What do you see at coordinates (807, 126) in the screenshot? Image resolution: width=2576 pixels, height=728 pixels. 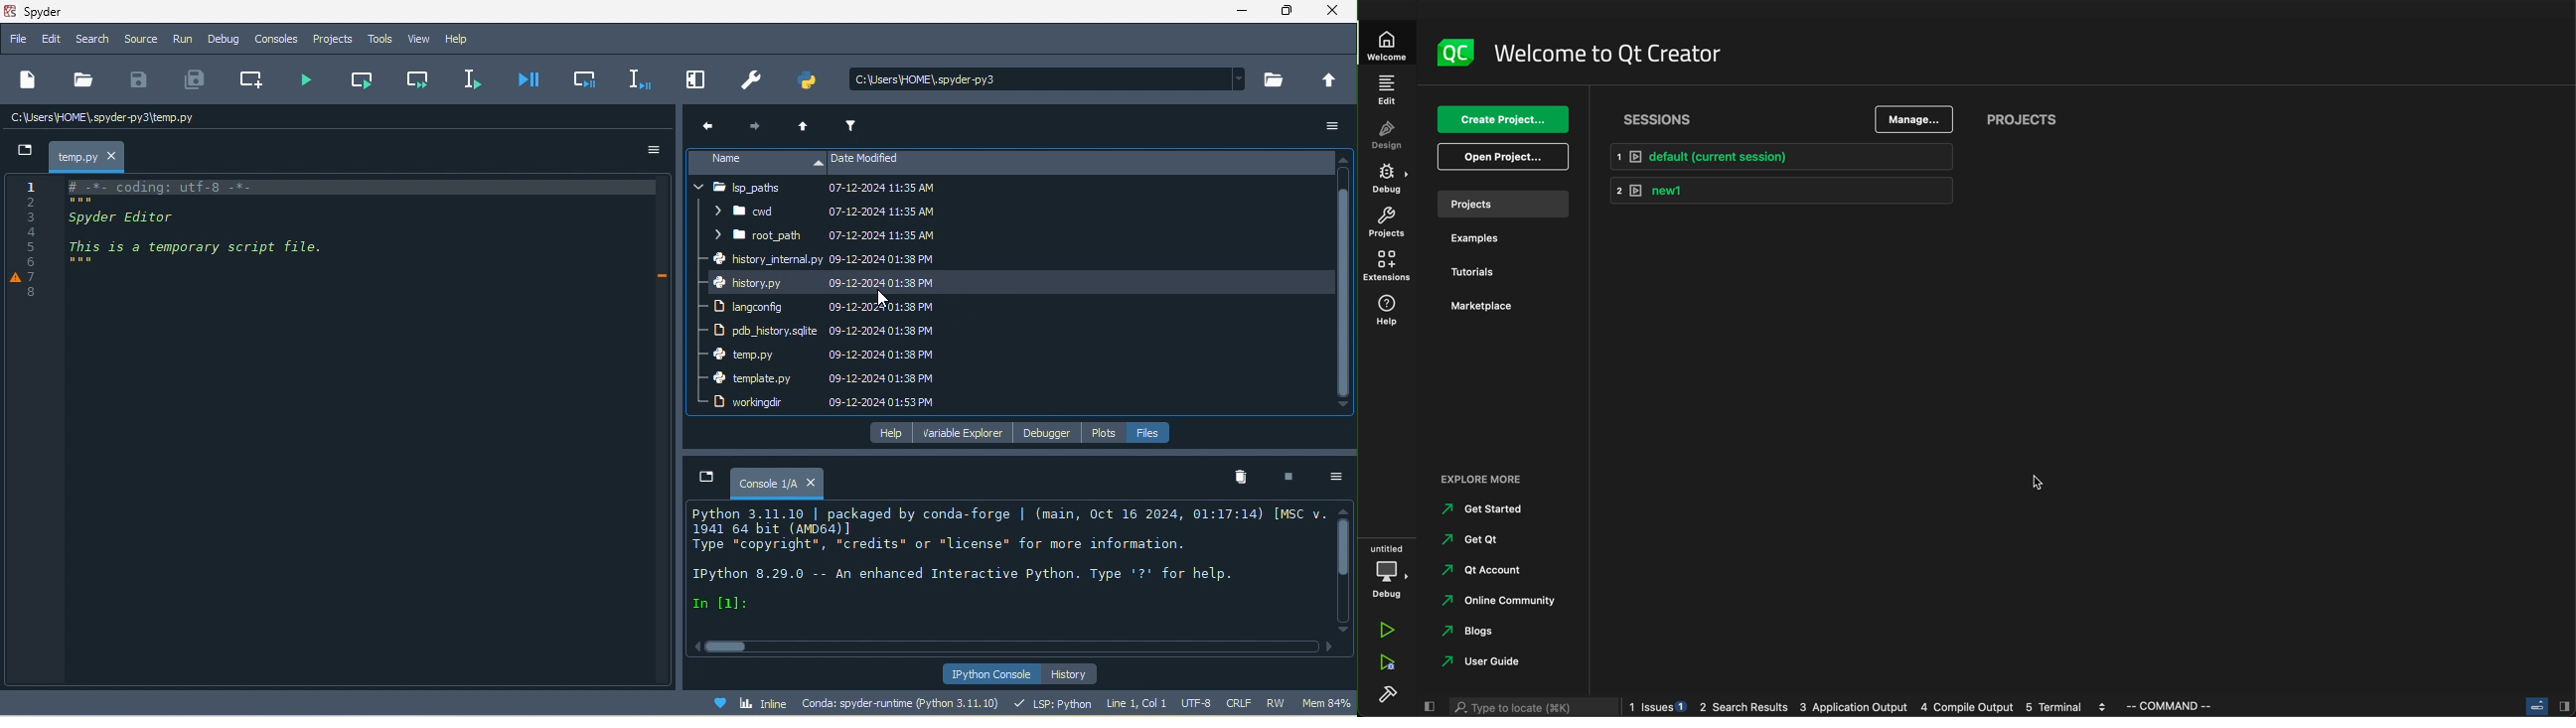 I see `up` at bounding box center [807, 126].